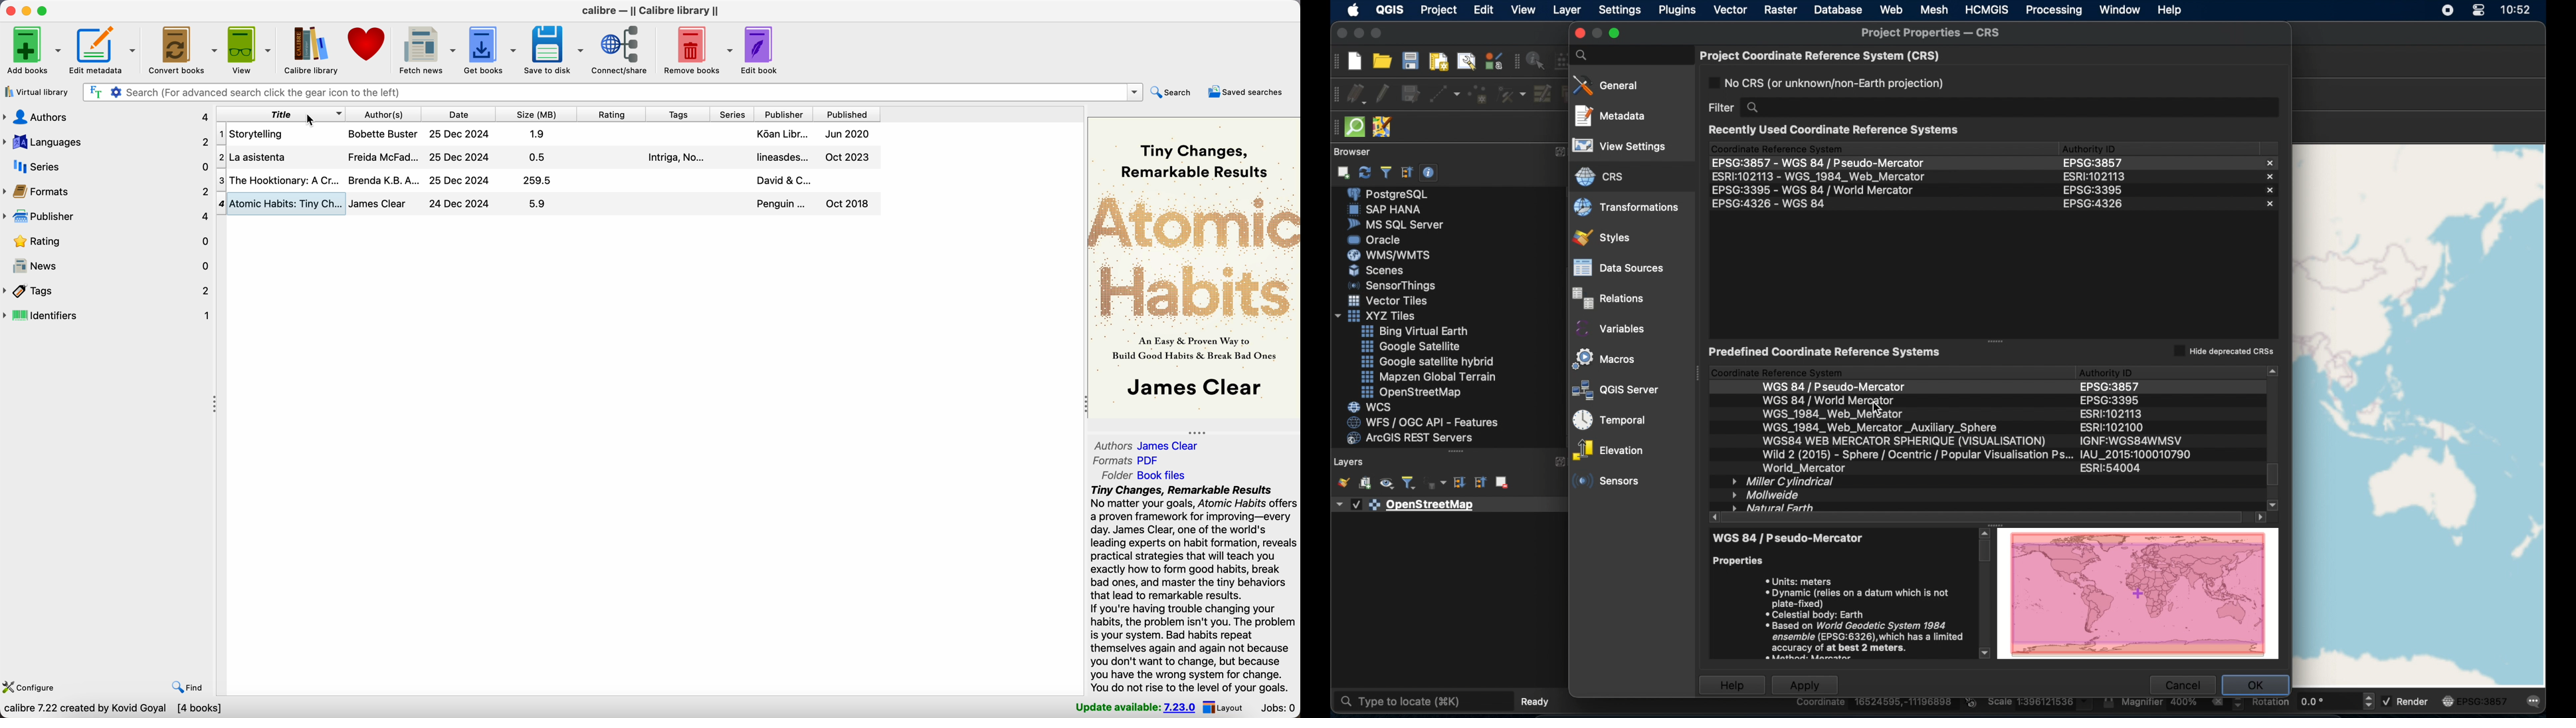  Describe the element at coordinates (1626, 209) in the screenshot. I see `transformations` at that location.